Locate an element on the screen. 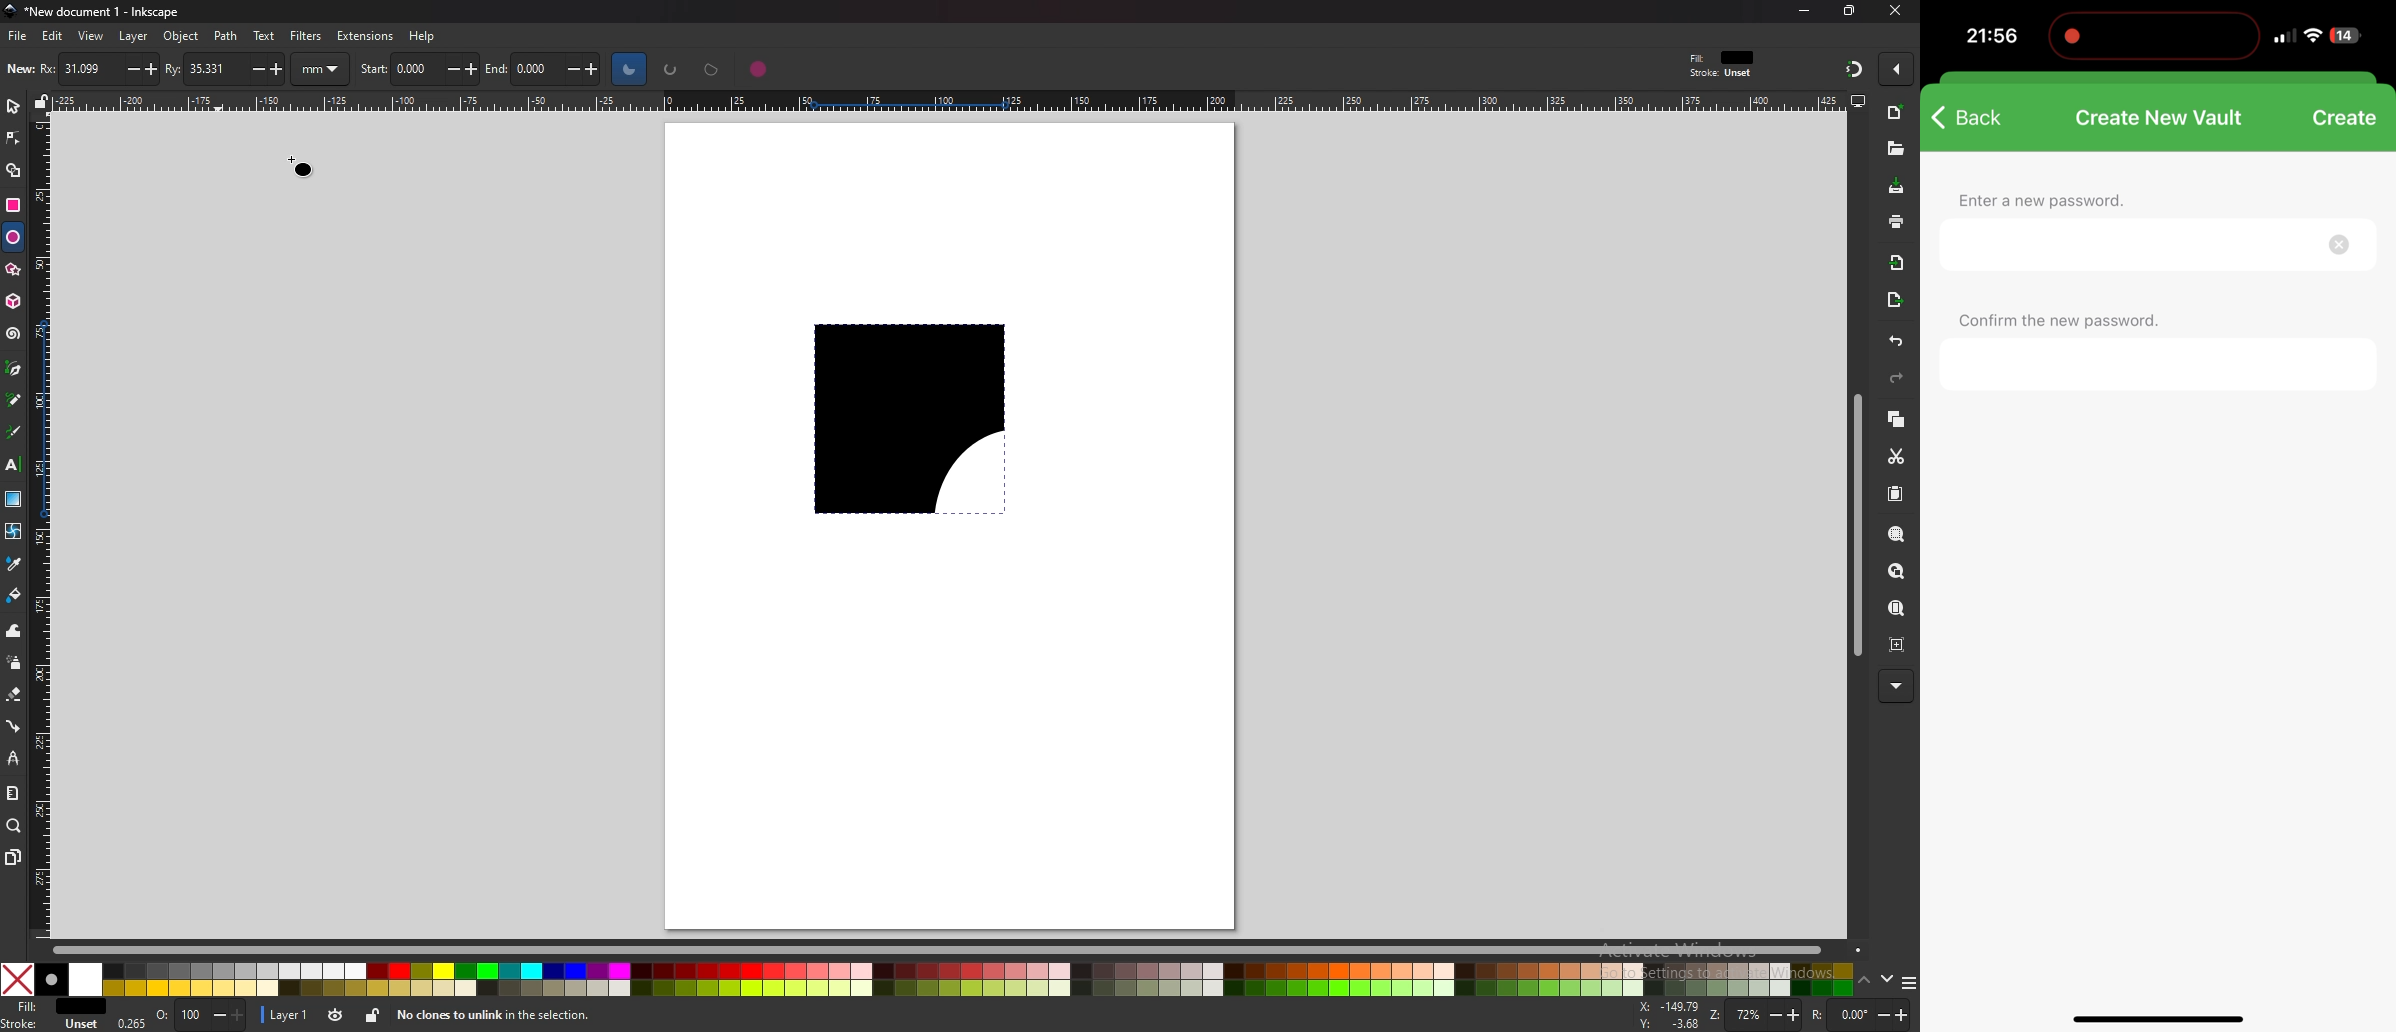  file is located at coordinates (19, 36).